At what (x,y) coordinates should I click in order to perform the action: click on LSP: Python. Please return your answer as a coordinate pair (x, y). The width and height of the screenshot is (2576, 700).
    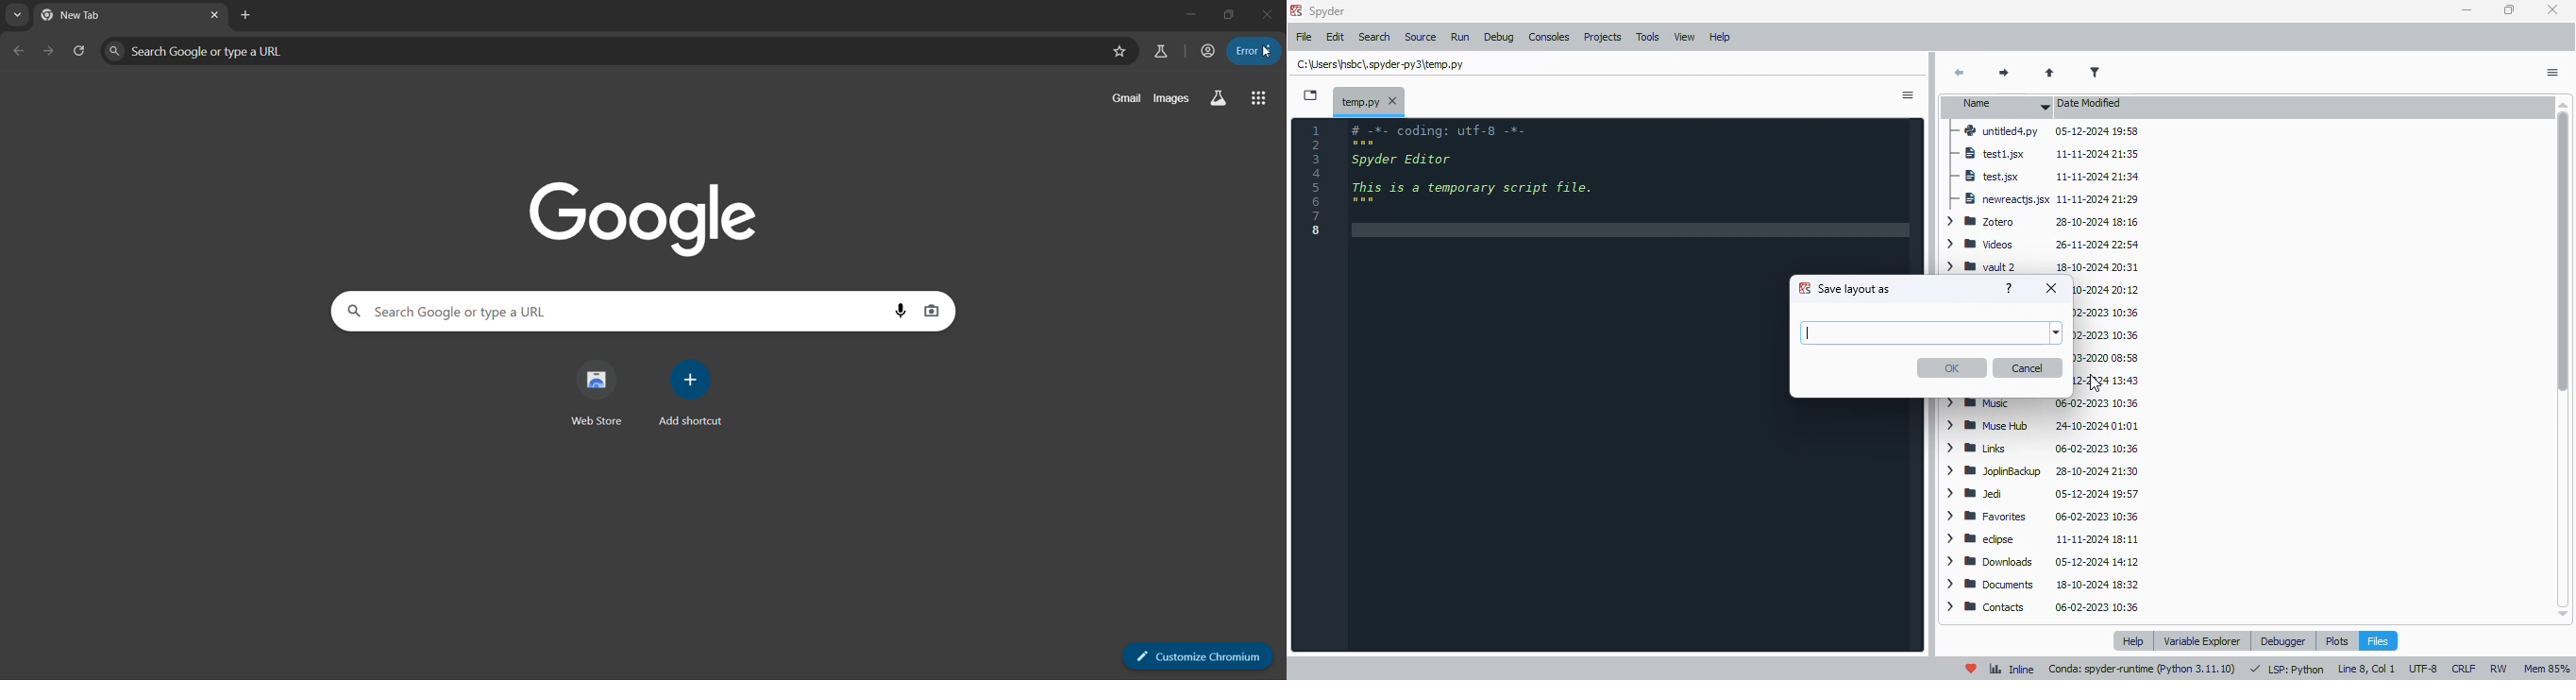
    Looking at the image, I should click on (2287, 669).